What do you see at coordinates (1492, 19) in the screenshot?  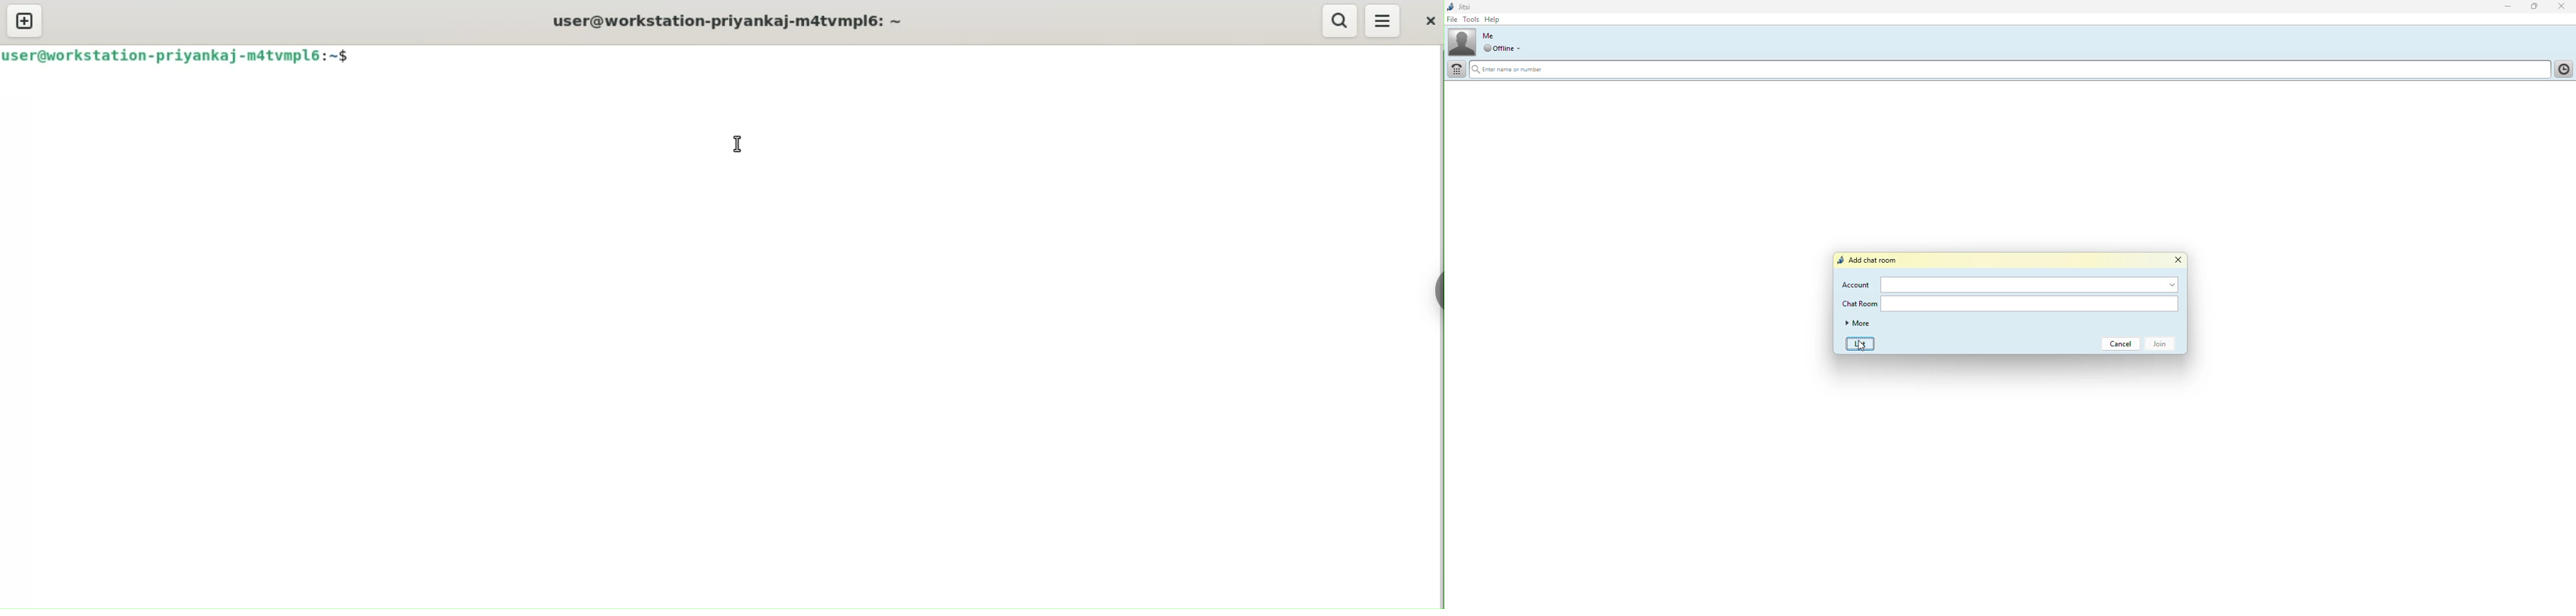 I see `help` at bounding box center [1492, 19].